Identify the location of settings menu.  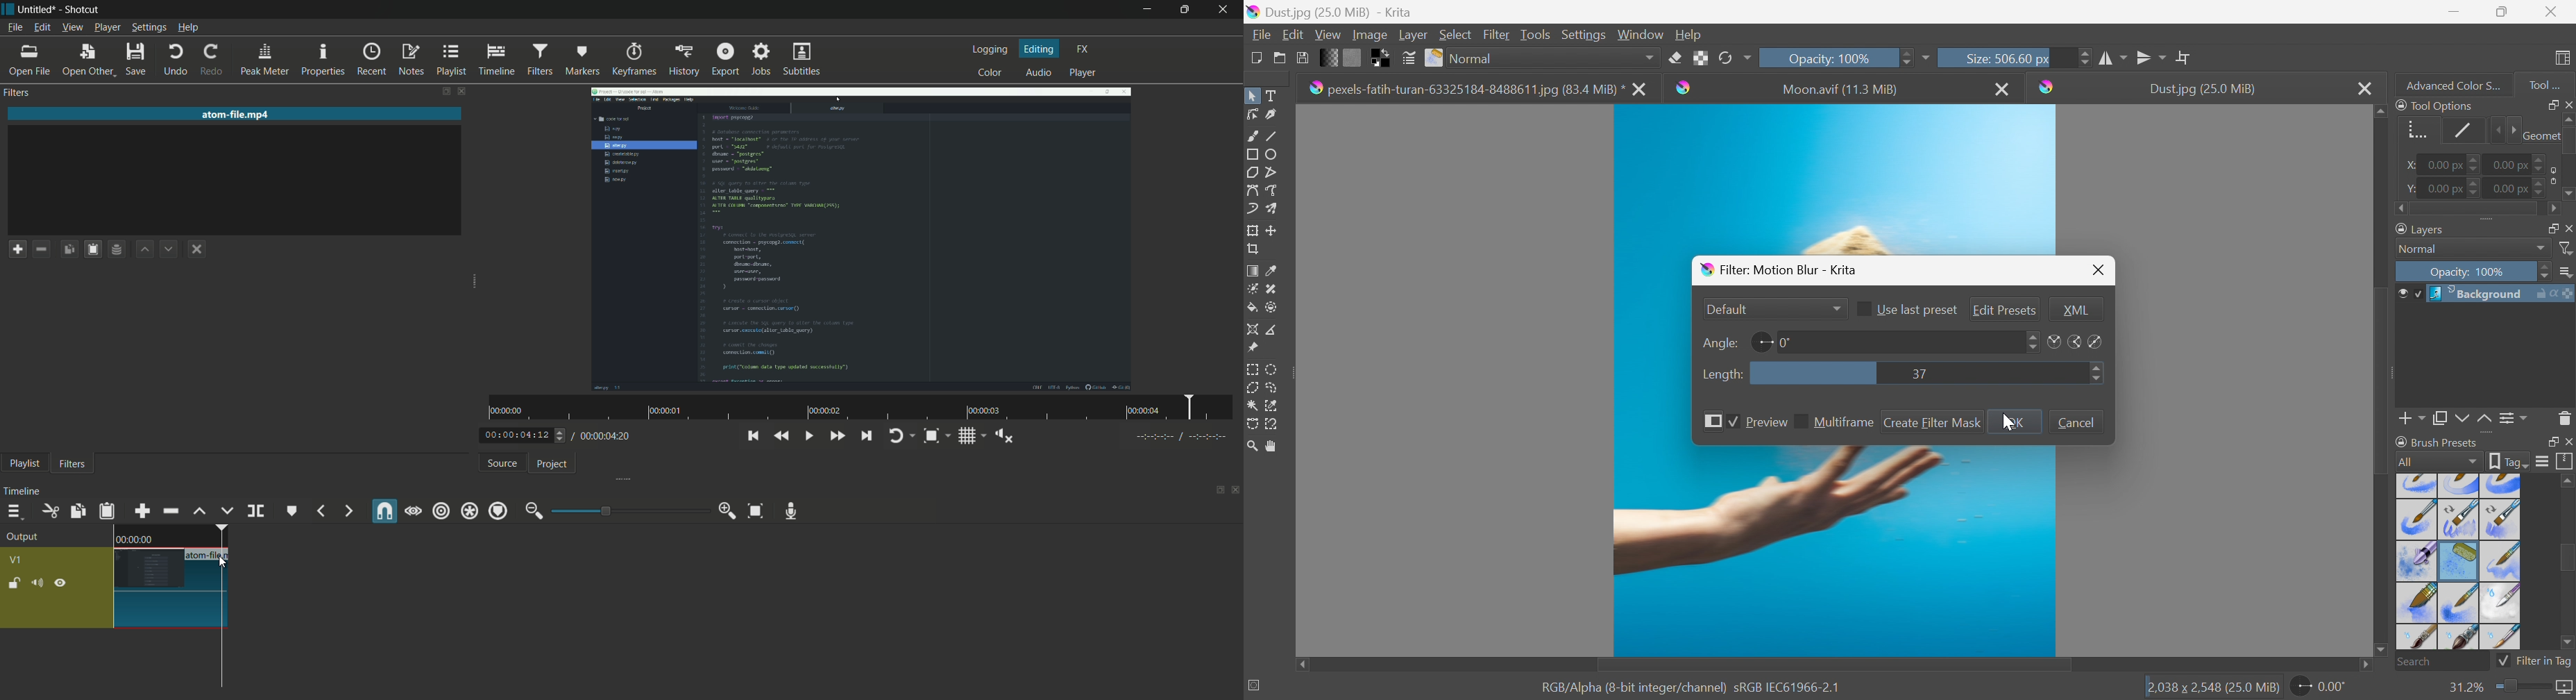
(151, 27).